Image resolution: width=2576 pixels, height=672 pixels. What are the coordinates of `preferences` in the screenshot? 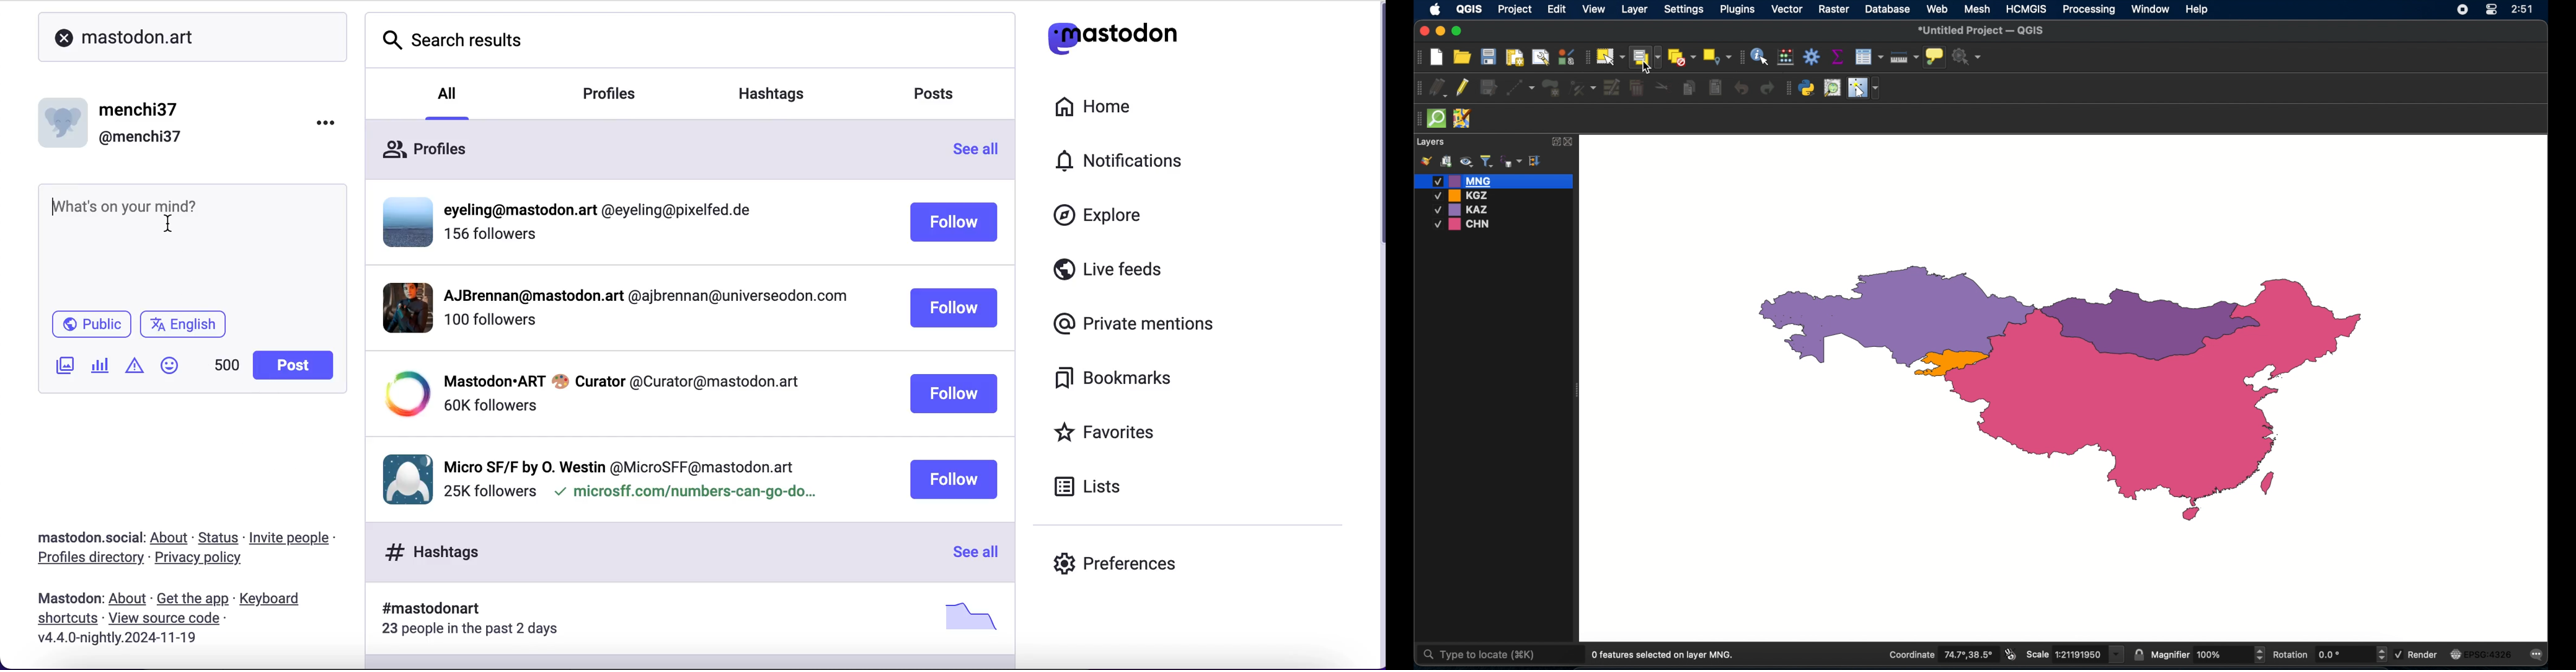 It's located at (1137, 562).